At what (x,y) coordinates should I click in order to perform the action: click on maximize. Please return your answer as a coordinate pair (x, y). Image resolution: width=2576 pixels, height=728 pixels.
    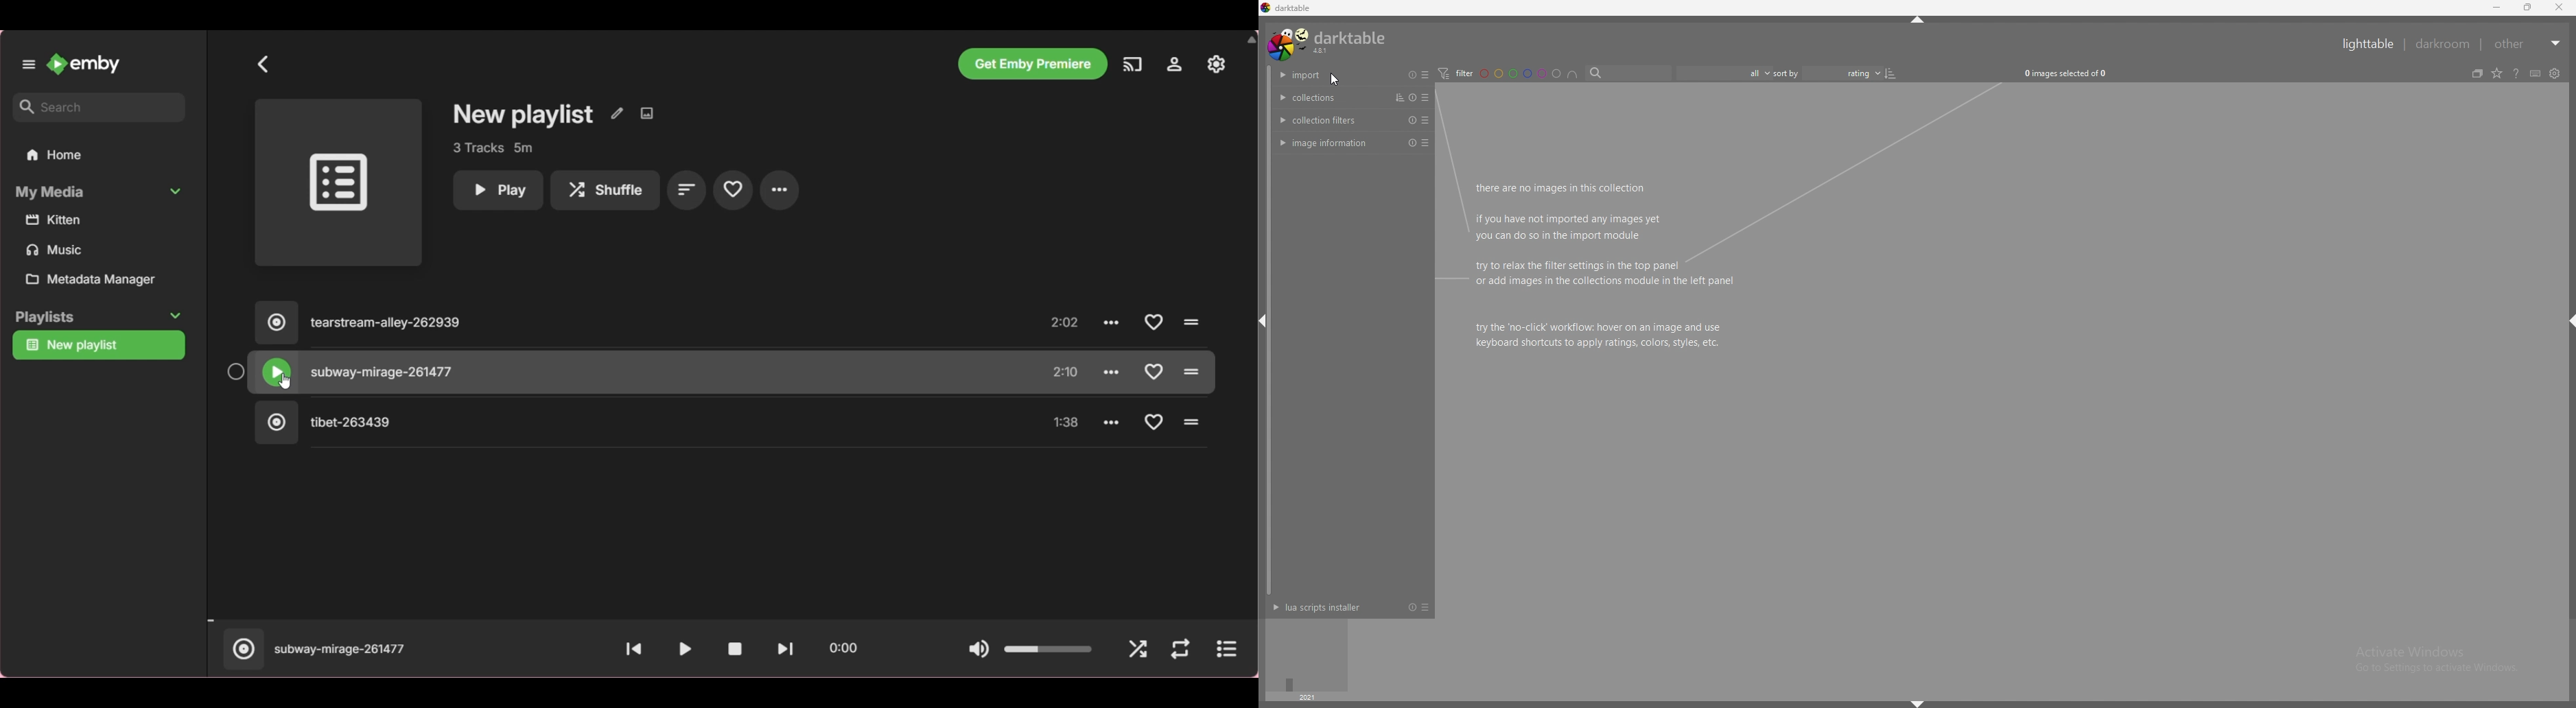
    Looking at the image, I should click on (2529, 8).